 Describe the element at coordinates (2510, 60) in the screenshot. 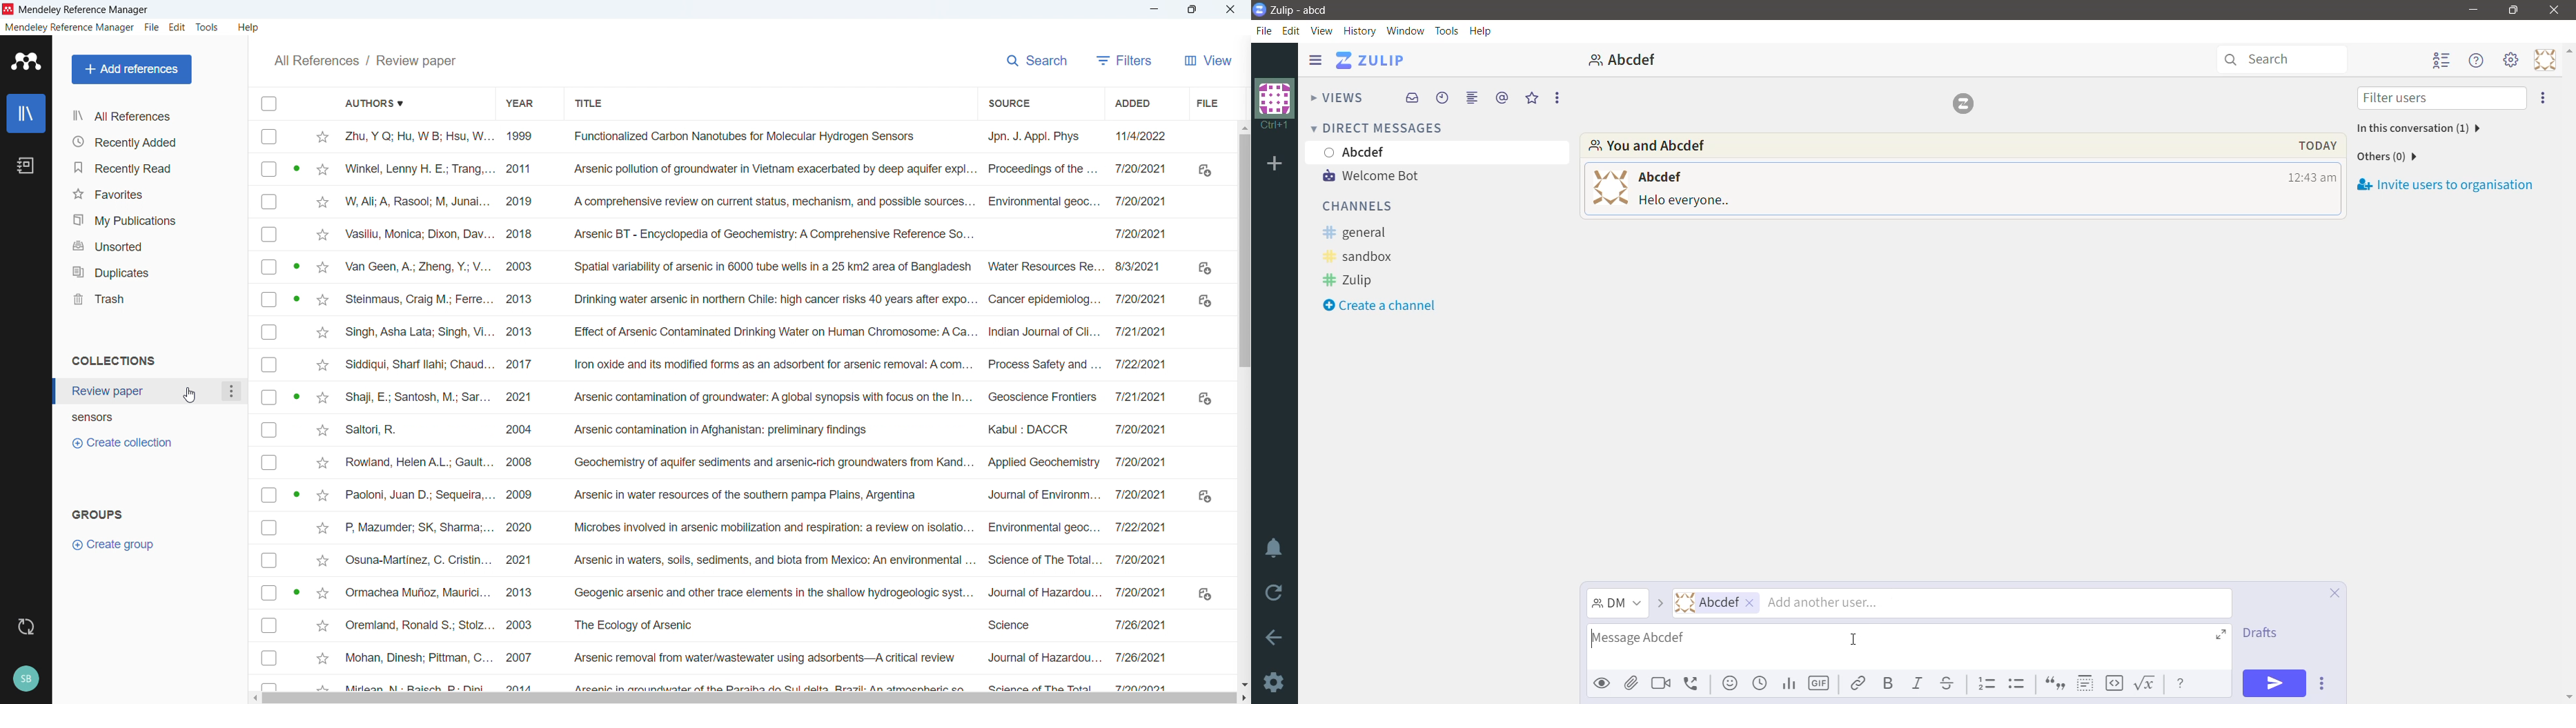

I see `Main menu` at that location.